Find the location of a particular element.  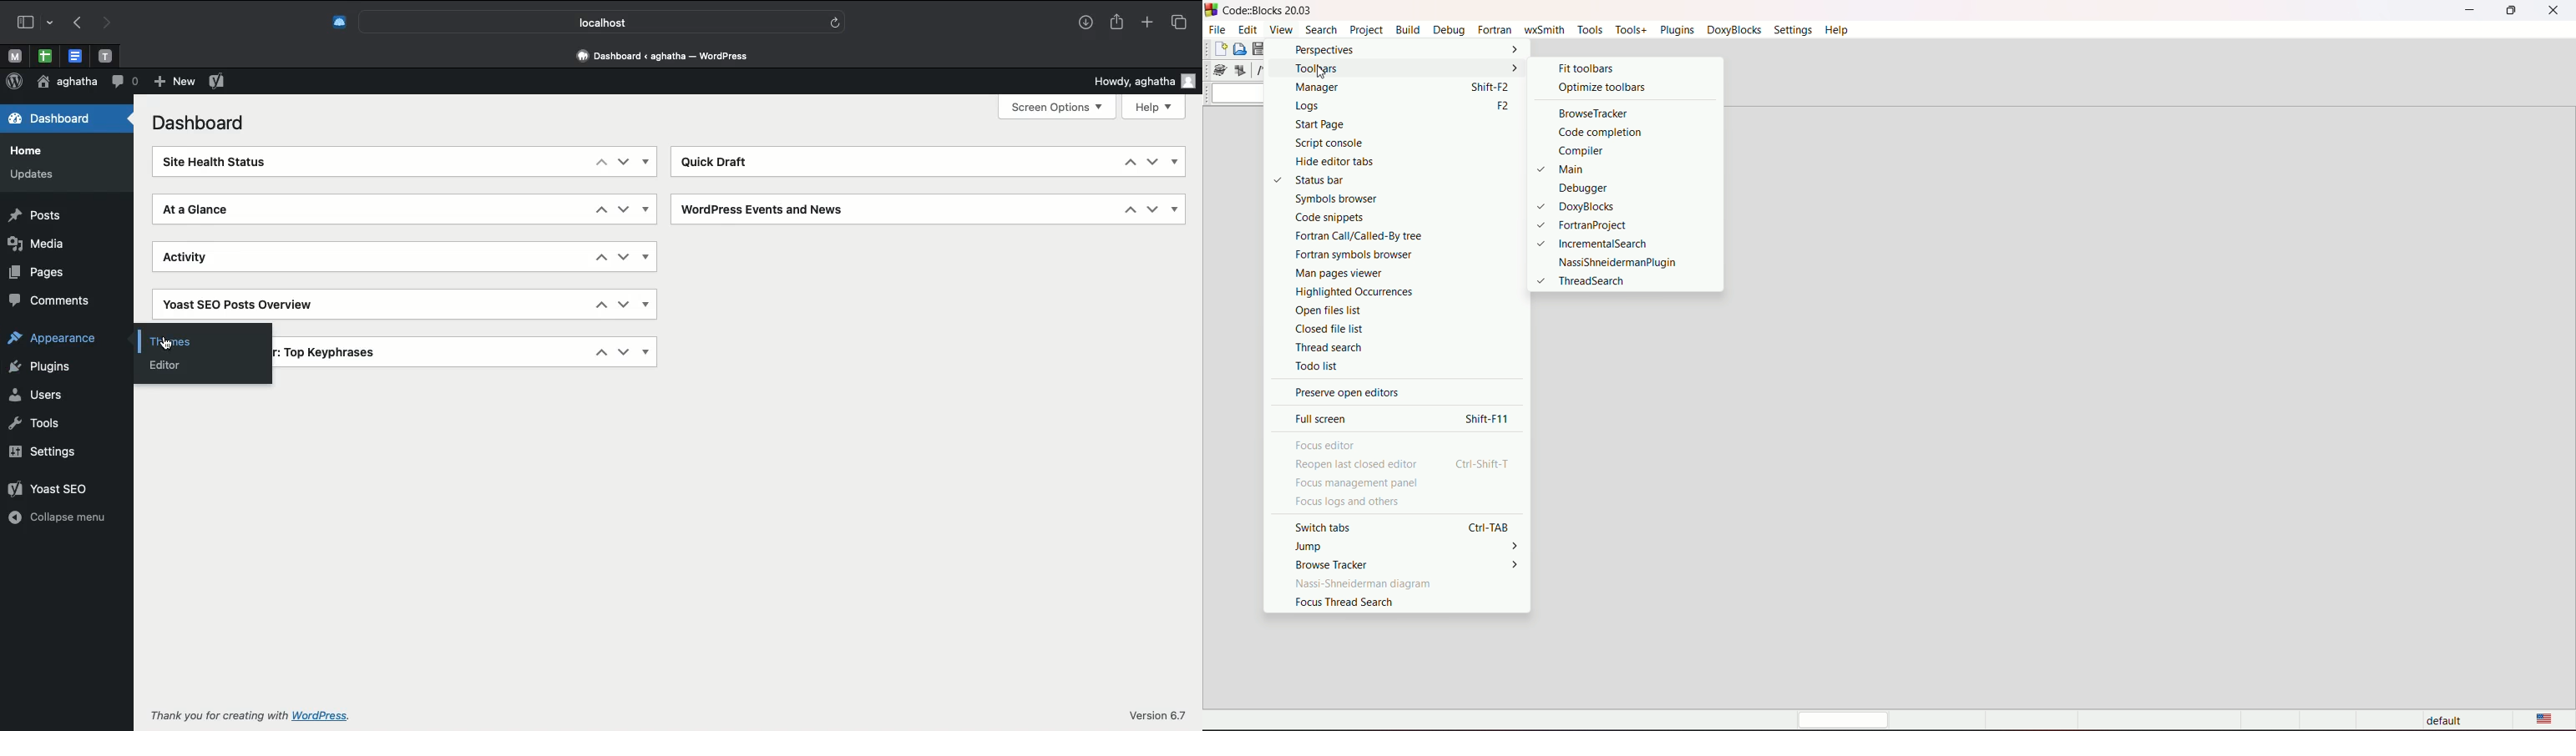

Comments is located at coordinates (54, 302).